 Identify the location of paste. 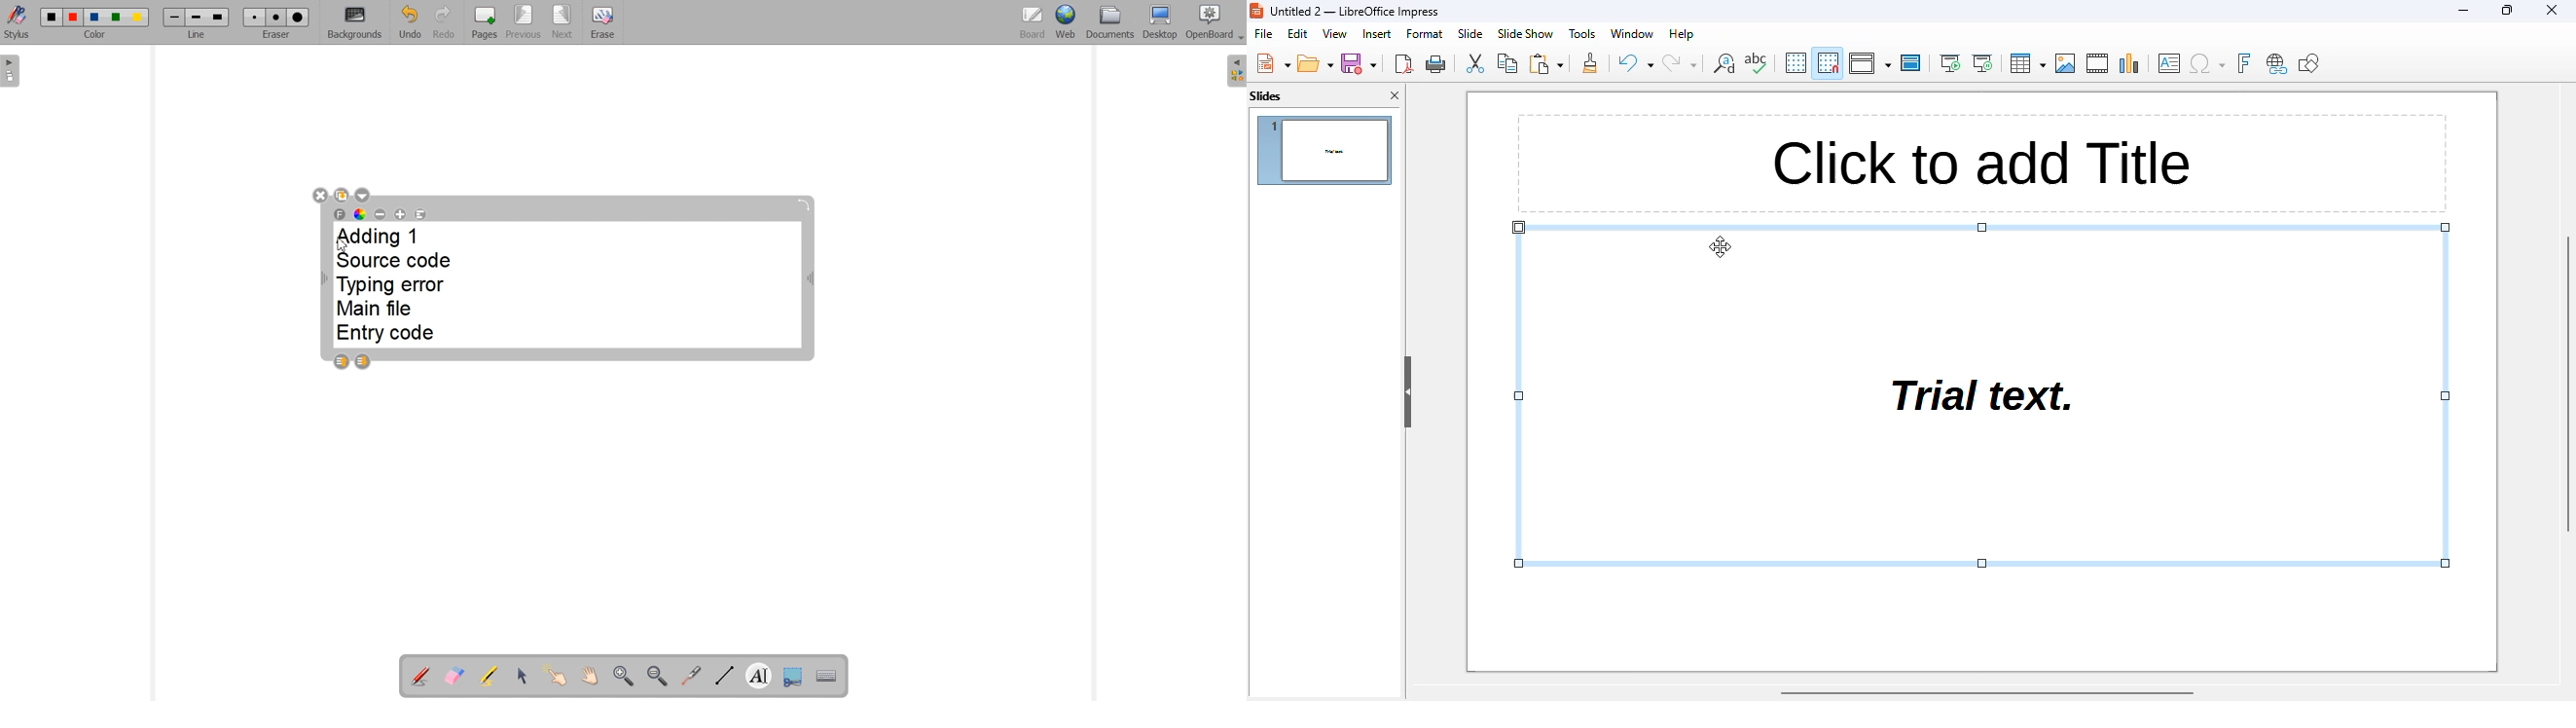
(1545, 63).